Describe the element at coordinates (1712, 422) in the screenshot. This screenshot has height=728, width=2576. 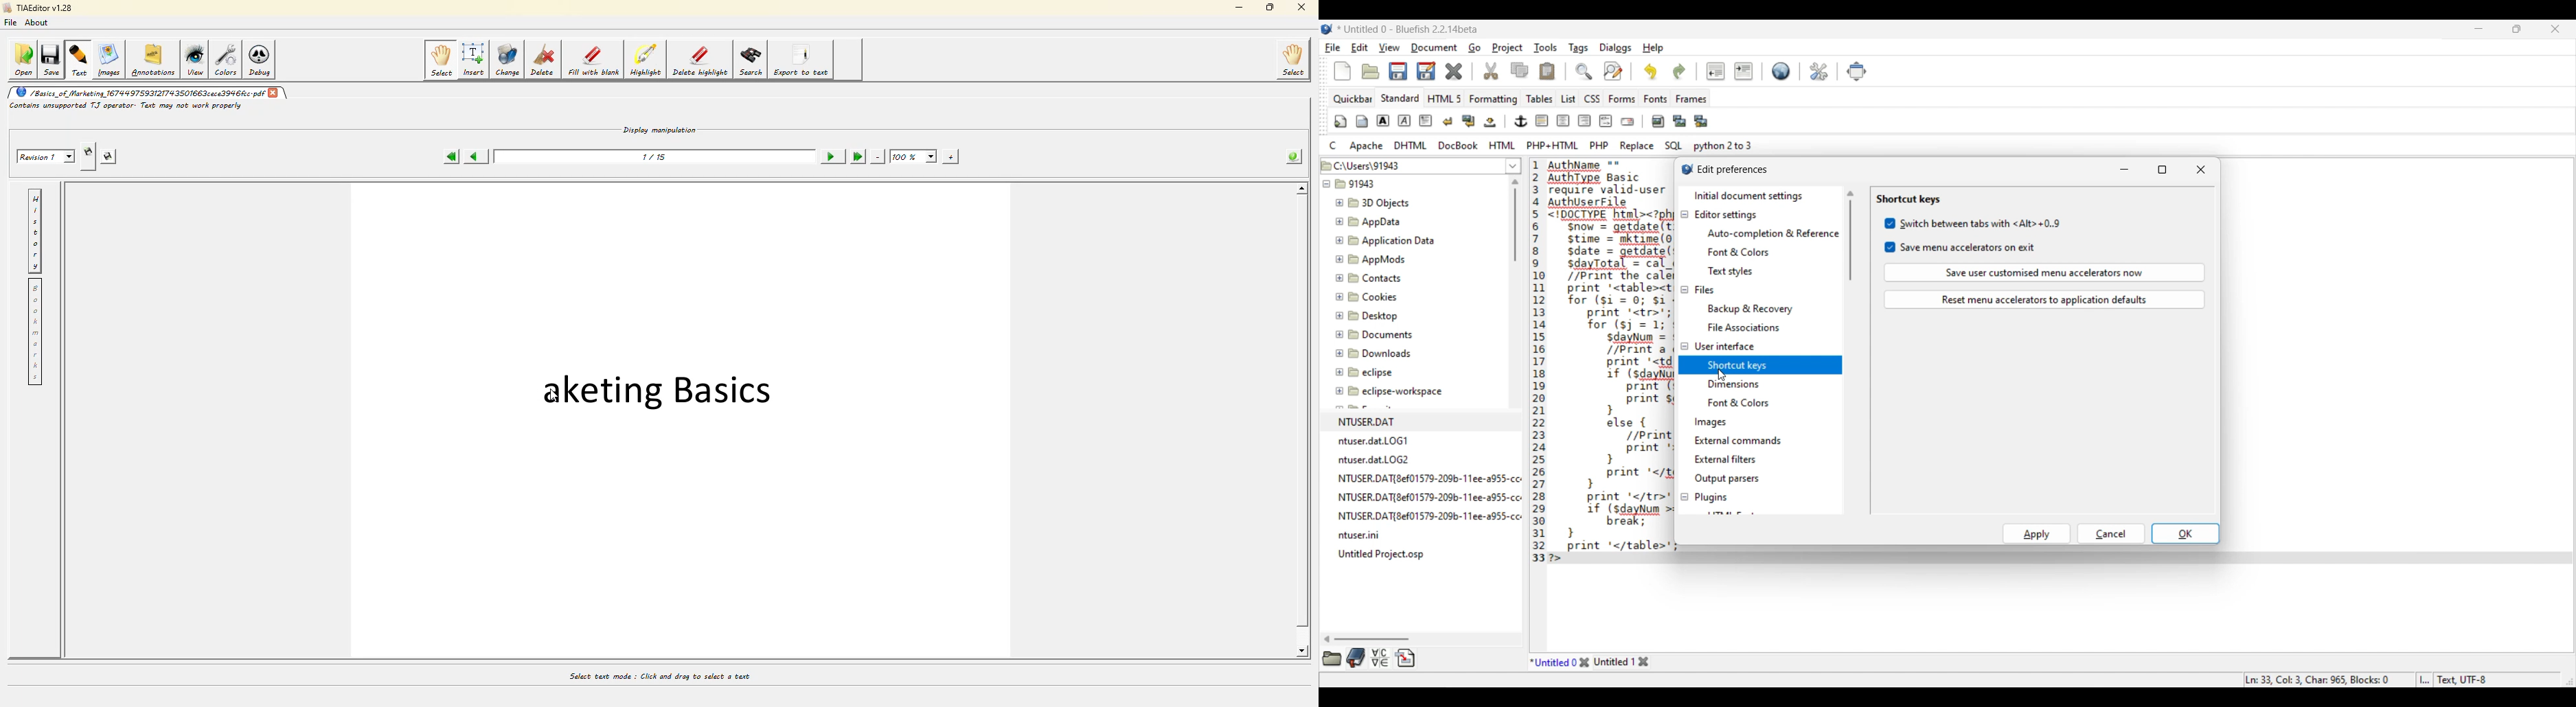
I see `Images` at that location.